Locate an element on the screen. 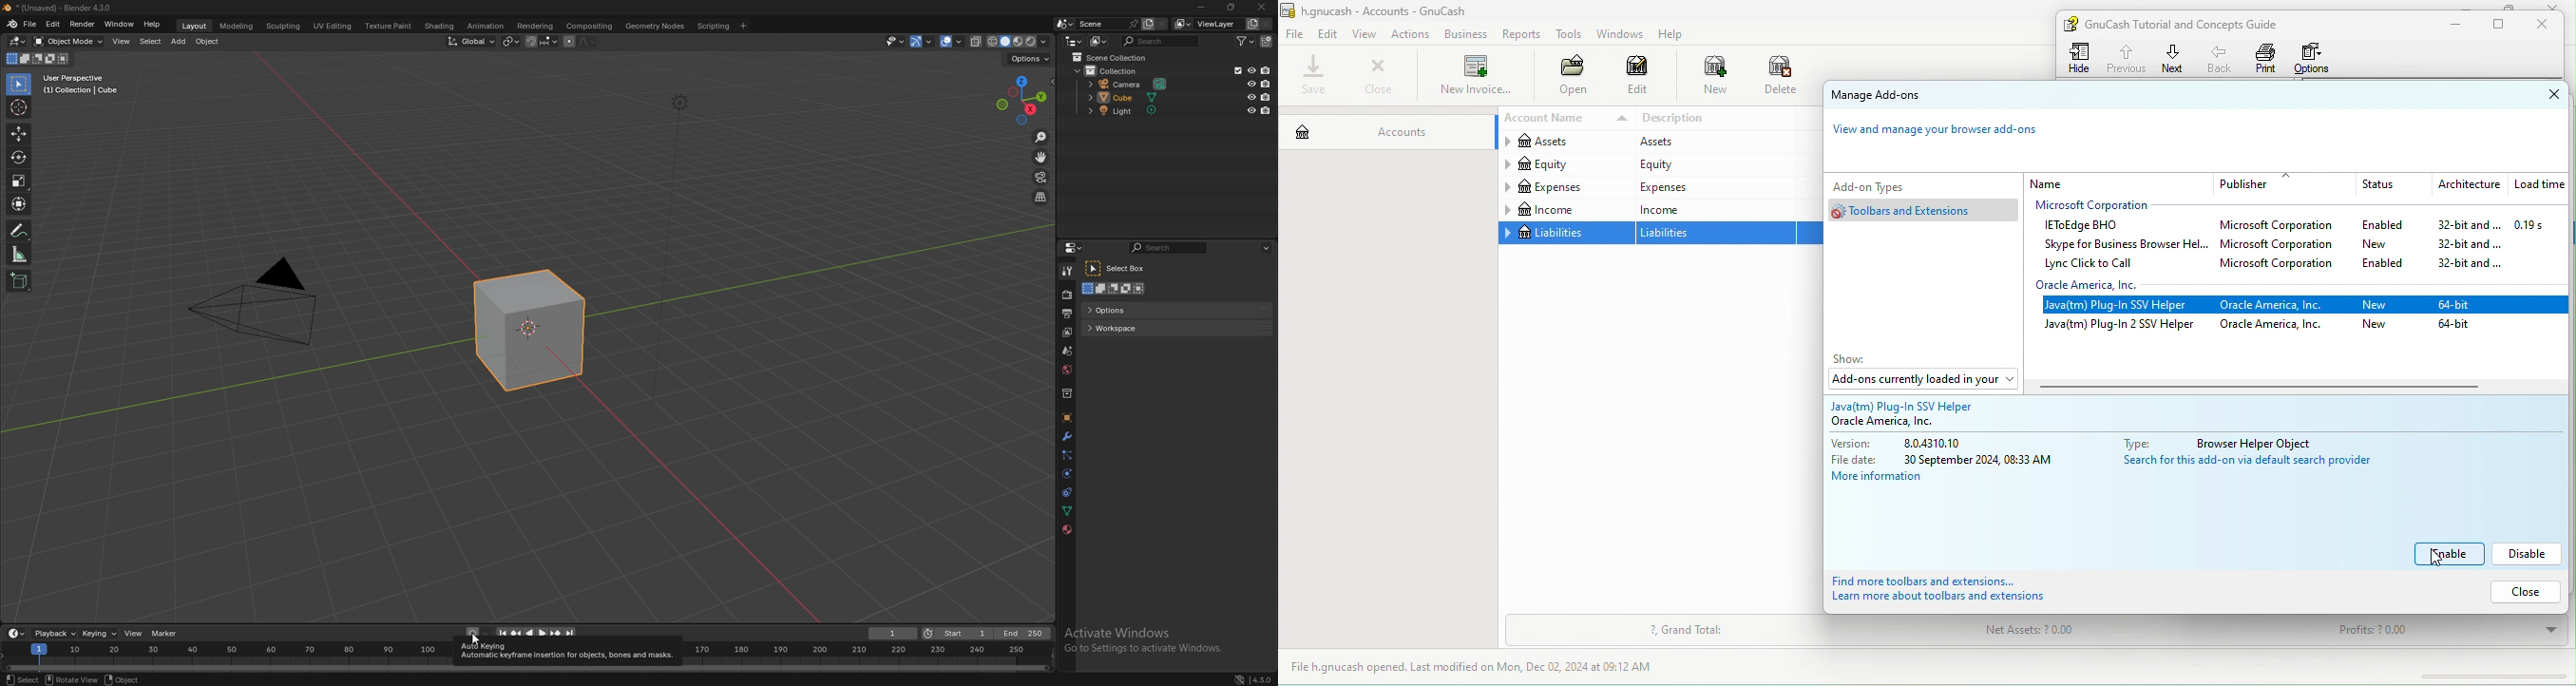 Image resolution: width=2576 pixels, height=700 pixels. camera is located at coordinates (266, 303).